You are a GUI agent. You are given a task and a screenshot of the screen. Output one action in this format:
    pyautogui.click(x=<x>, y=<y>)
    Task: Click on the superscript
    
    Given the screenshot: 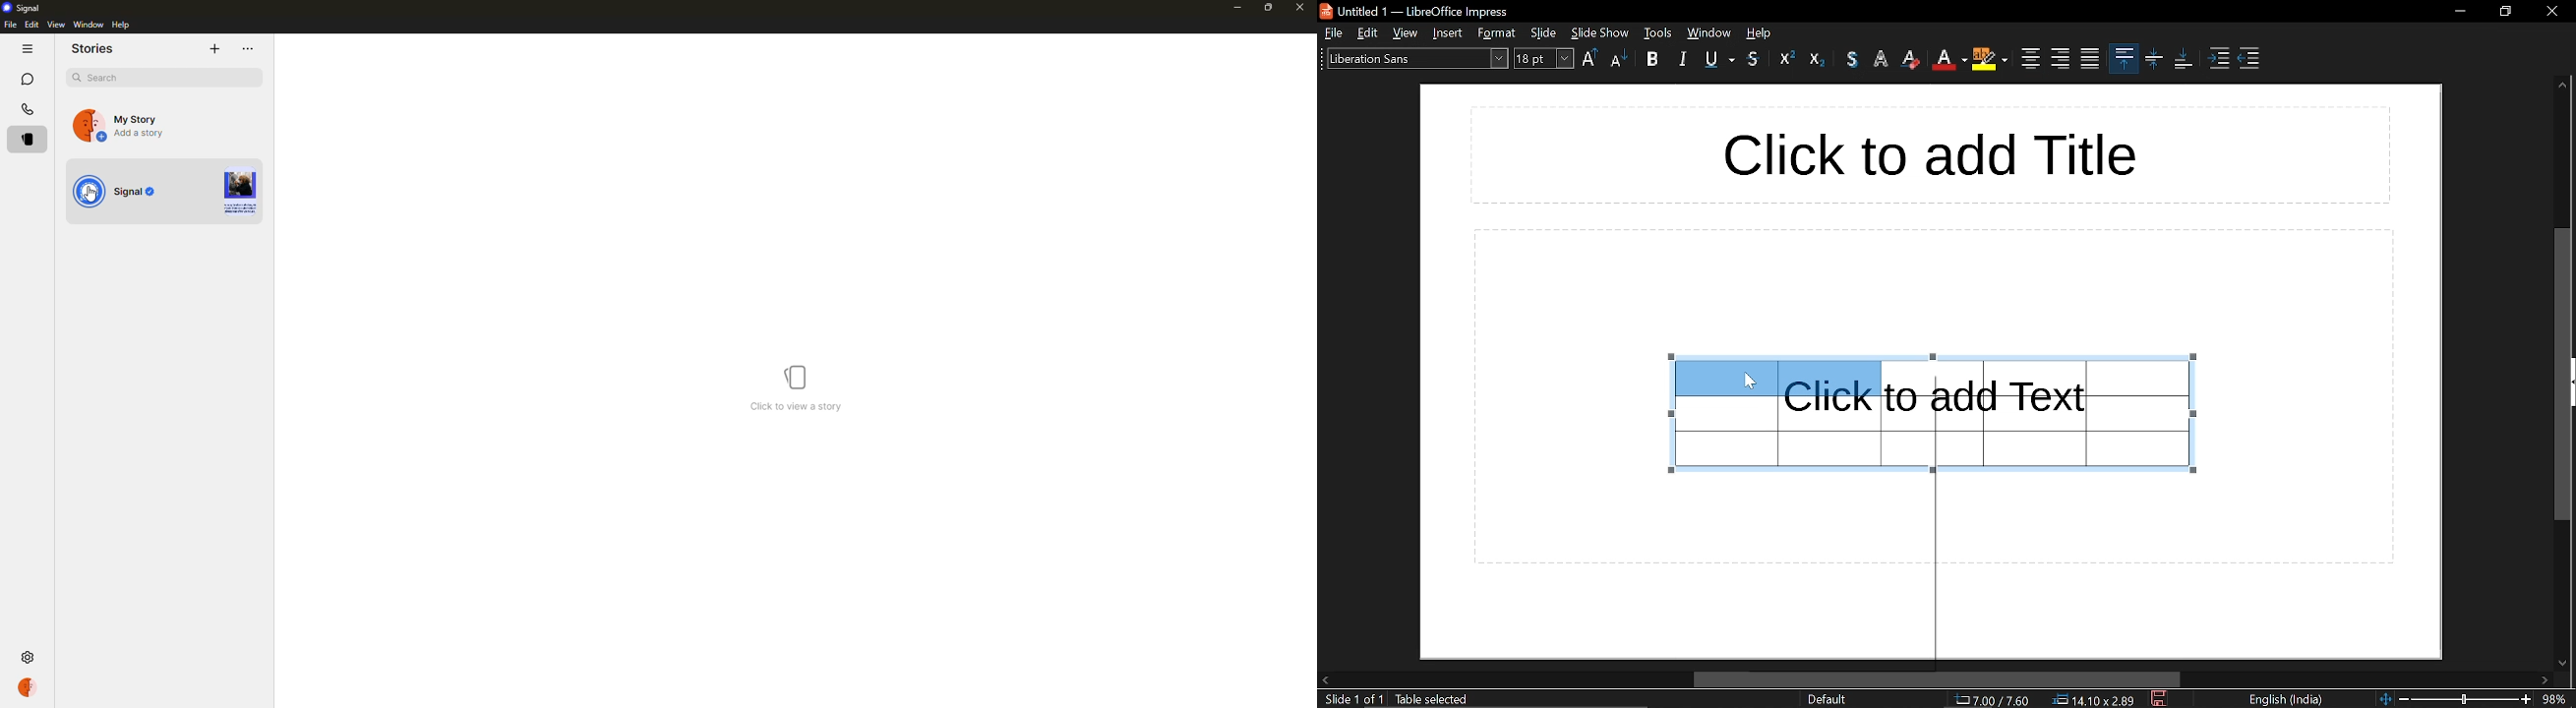 What is the action you would take?
    pyautogui.click(x=1787, y=58)
    